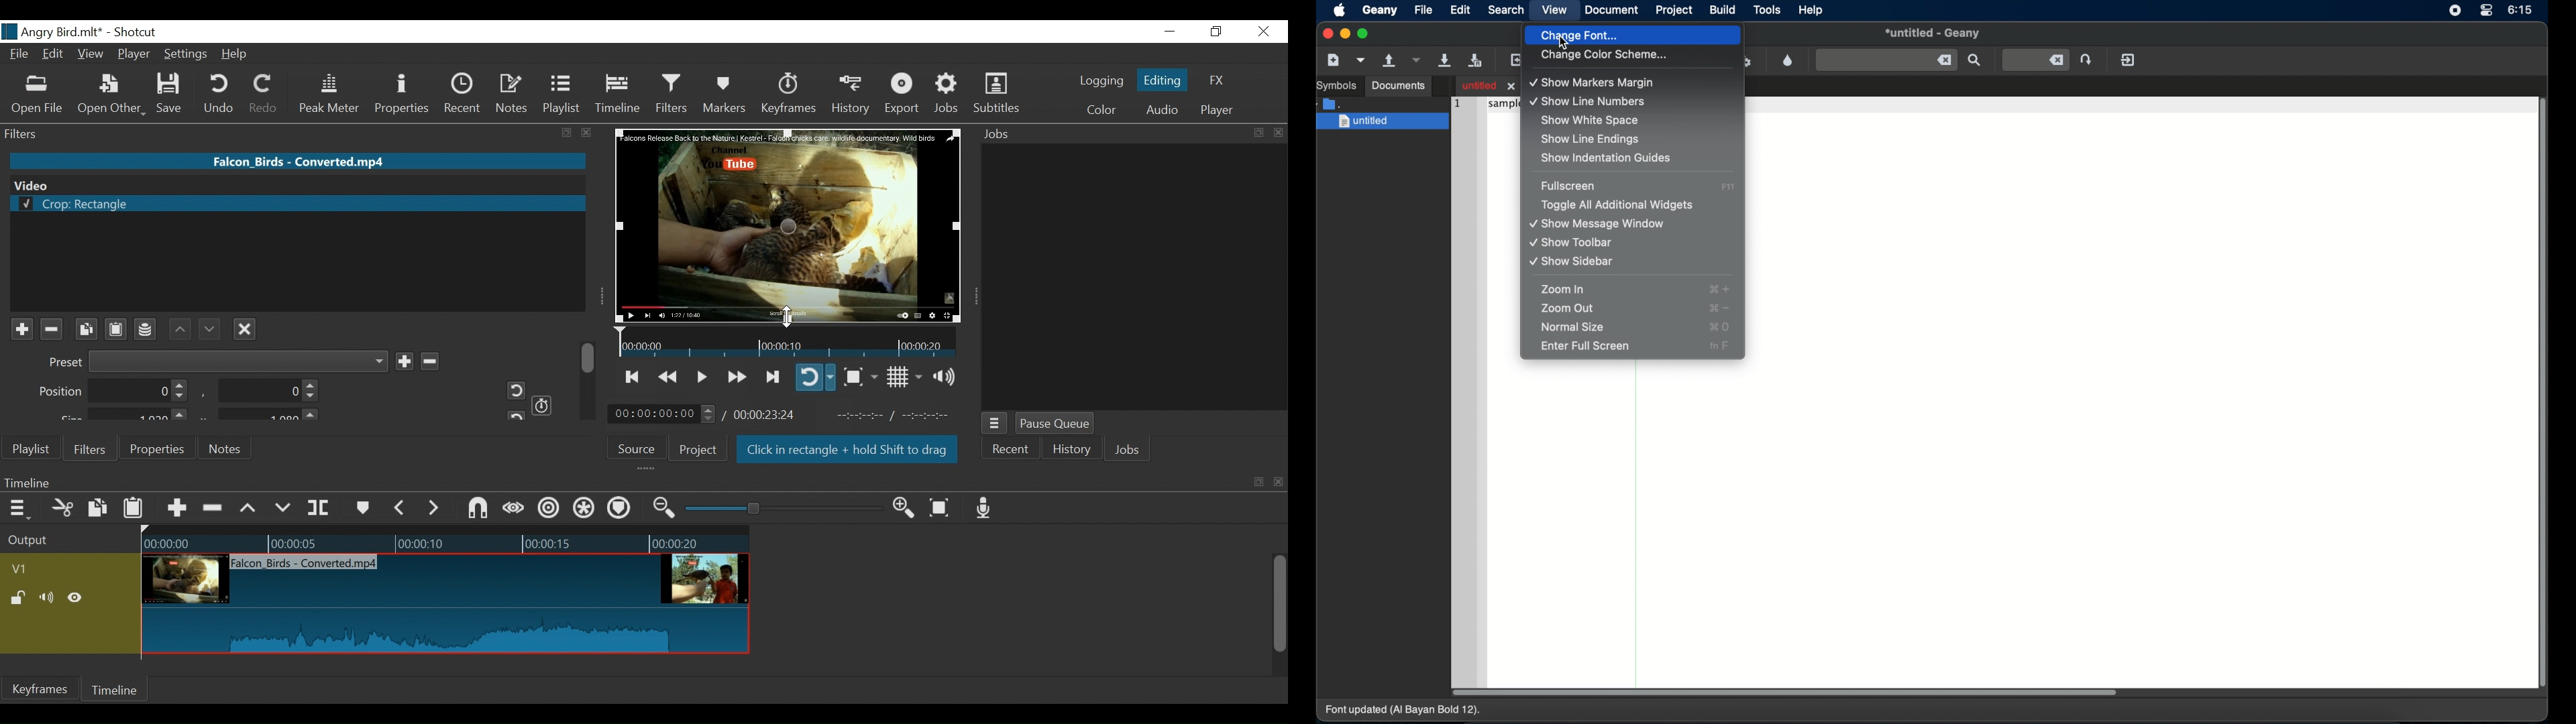 The width and height of the screenshot is (2576, 728). Describe the element at coordinates (295, 184) in the screenshot. I see `Video` at that location.